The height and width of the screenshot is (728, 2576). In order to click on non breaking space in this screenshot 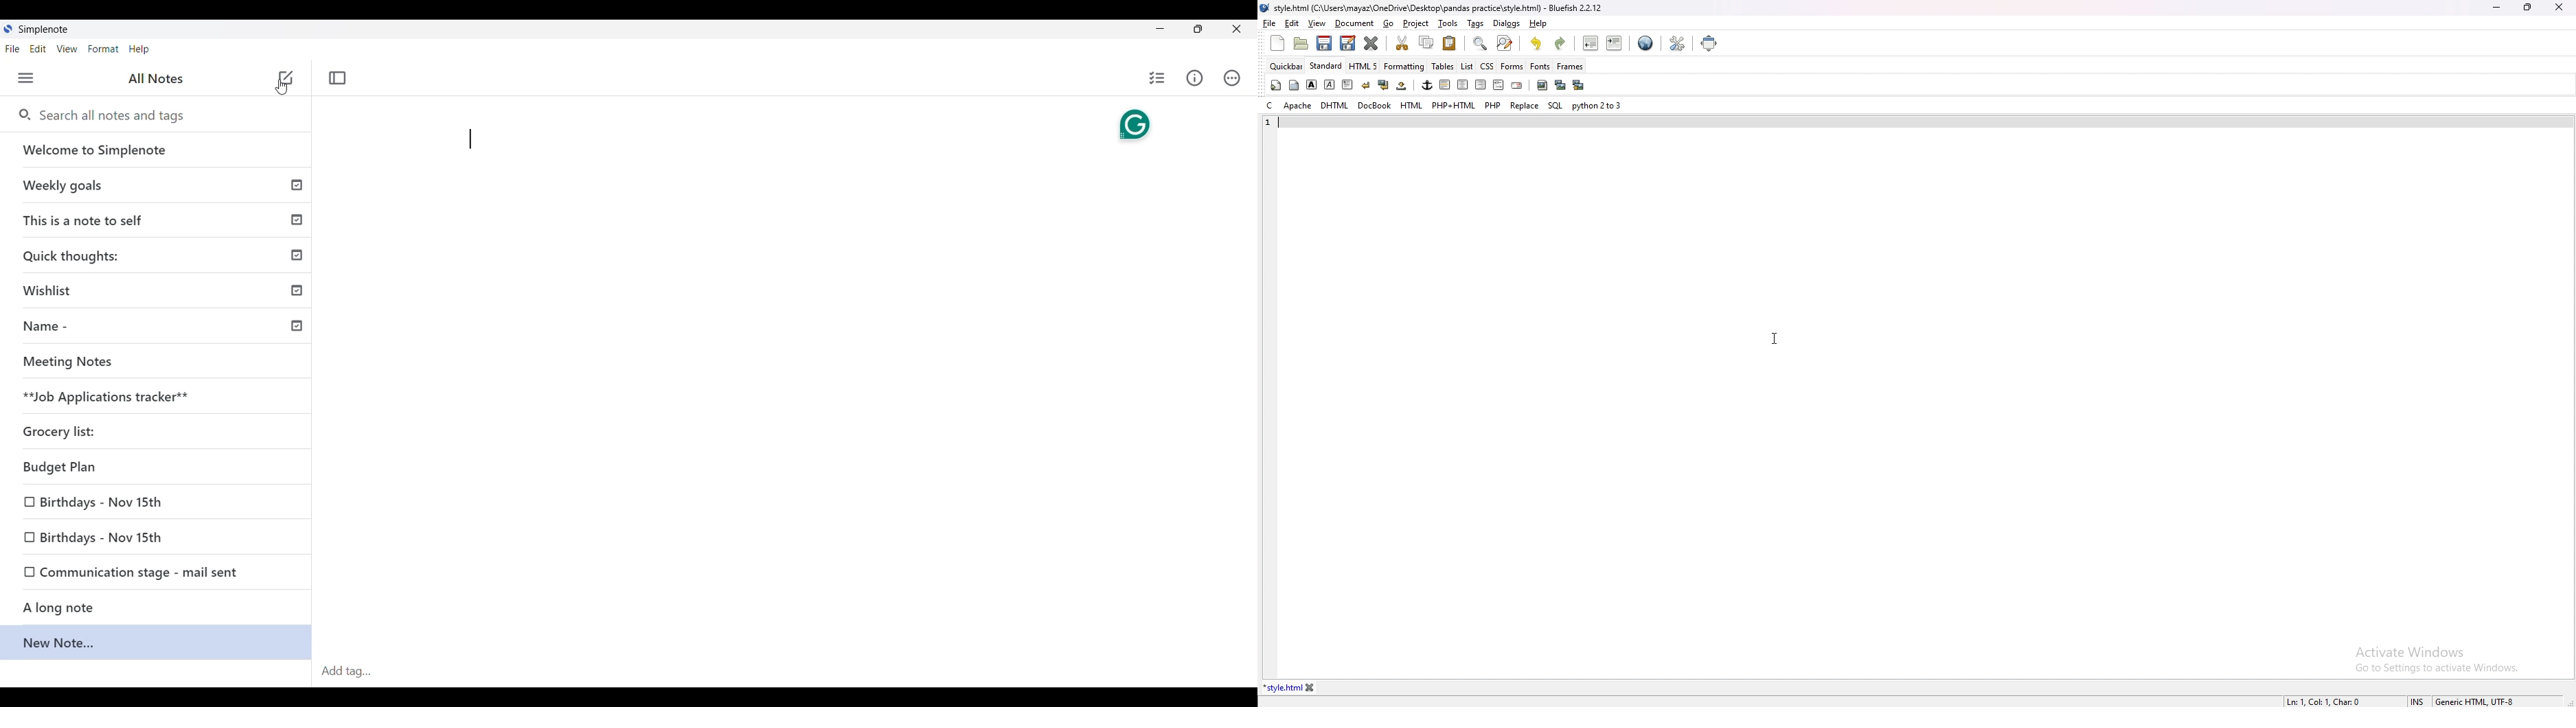, I will do `click(1402, 85)`.